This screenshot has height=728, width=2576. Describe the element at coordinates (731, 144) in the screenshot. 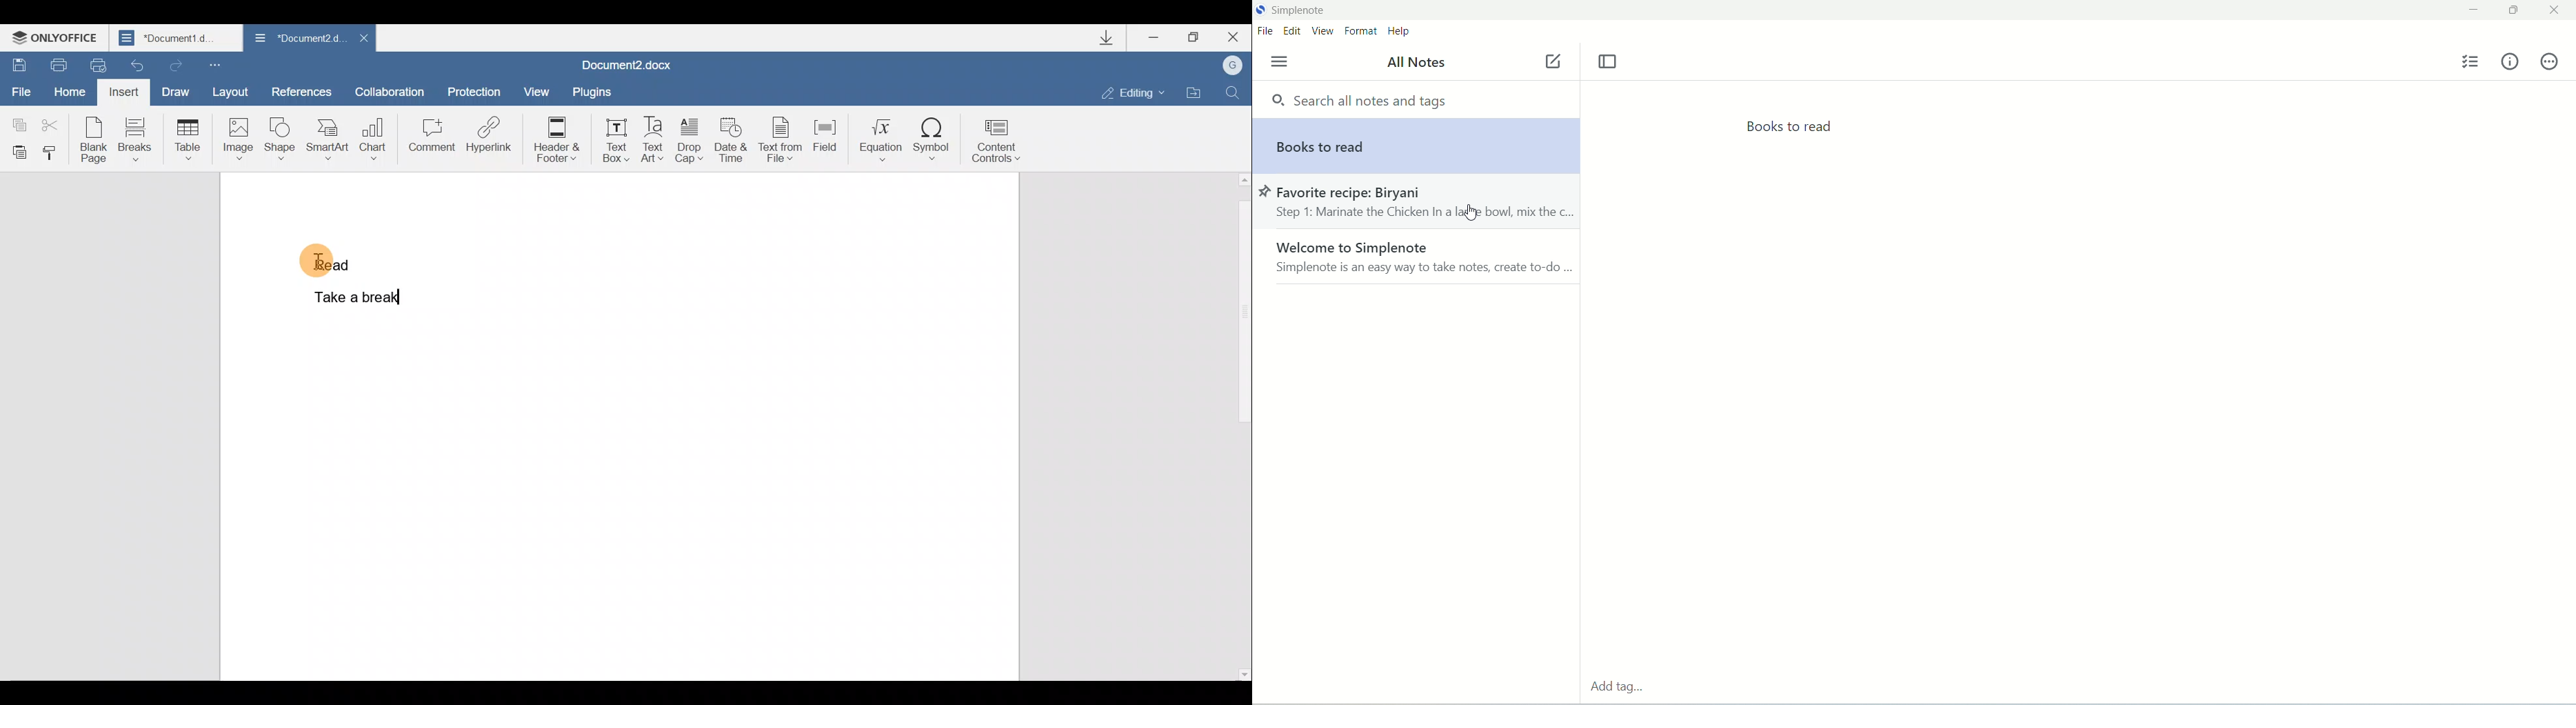

I see `Date & time` at that location.